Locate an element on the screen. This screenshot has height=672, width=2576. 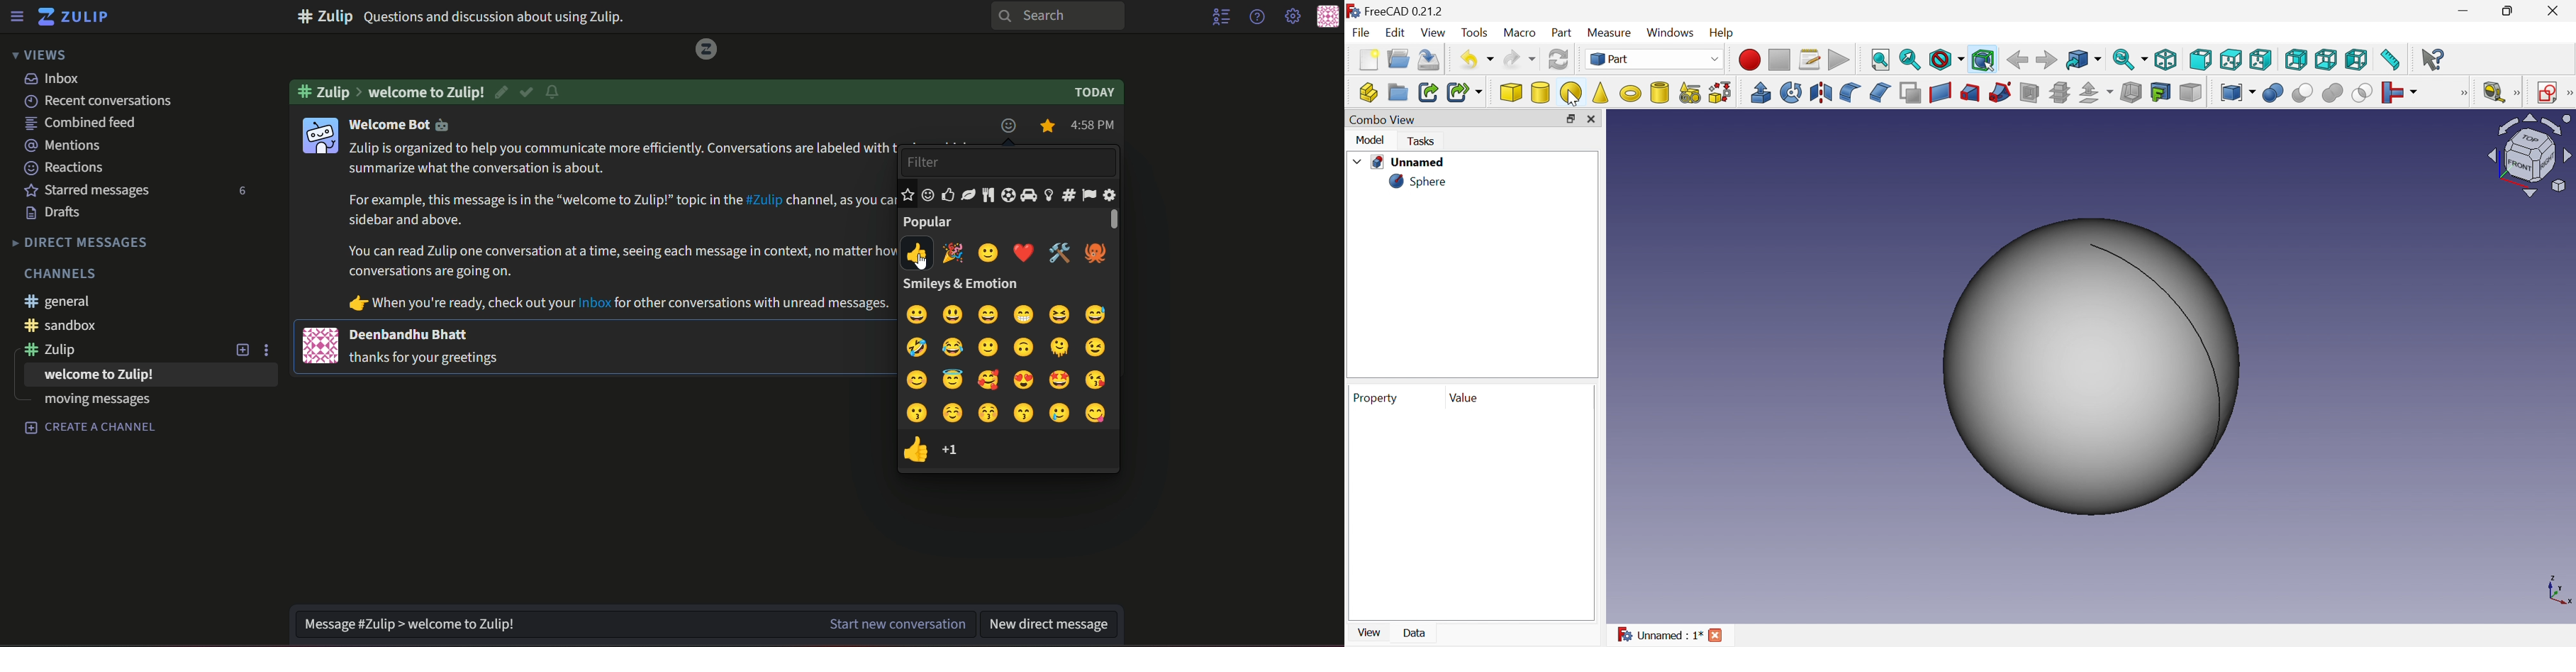
Help is located at coordinates (1724, 33).